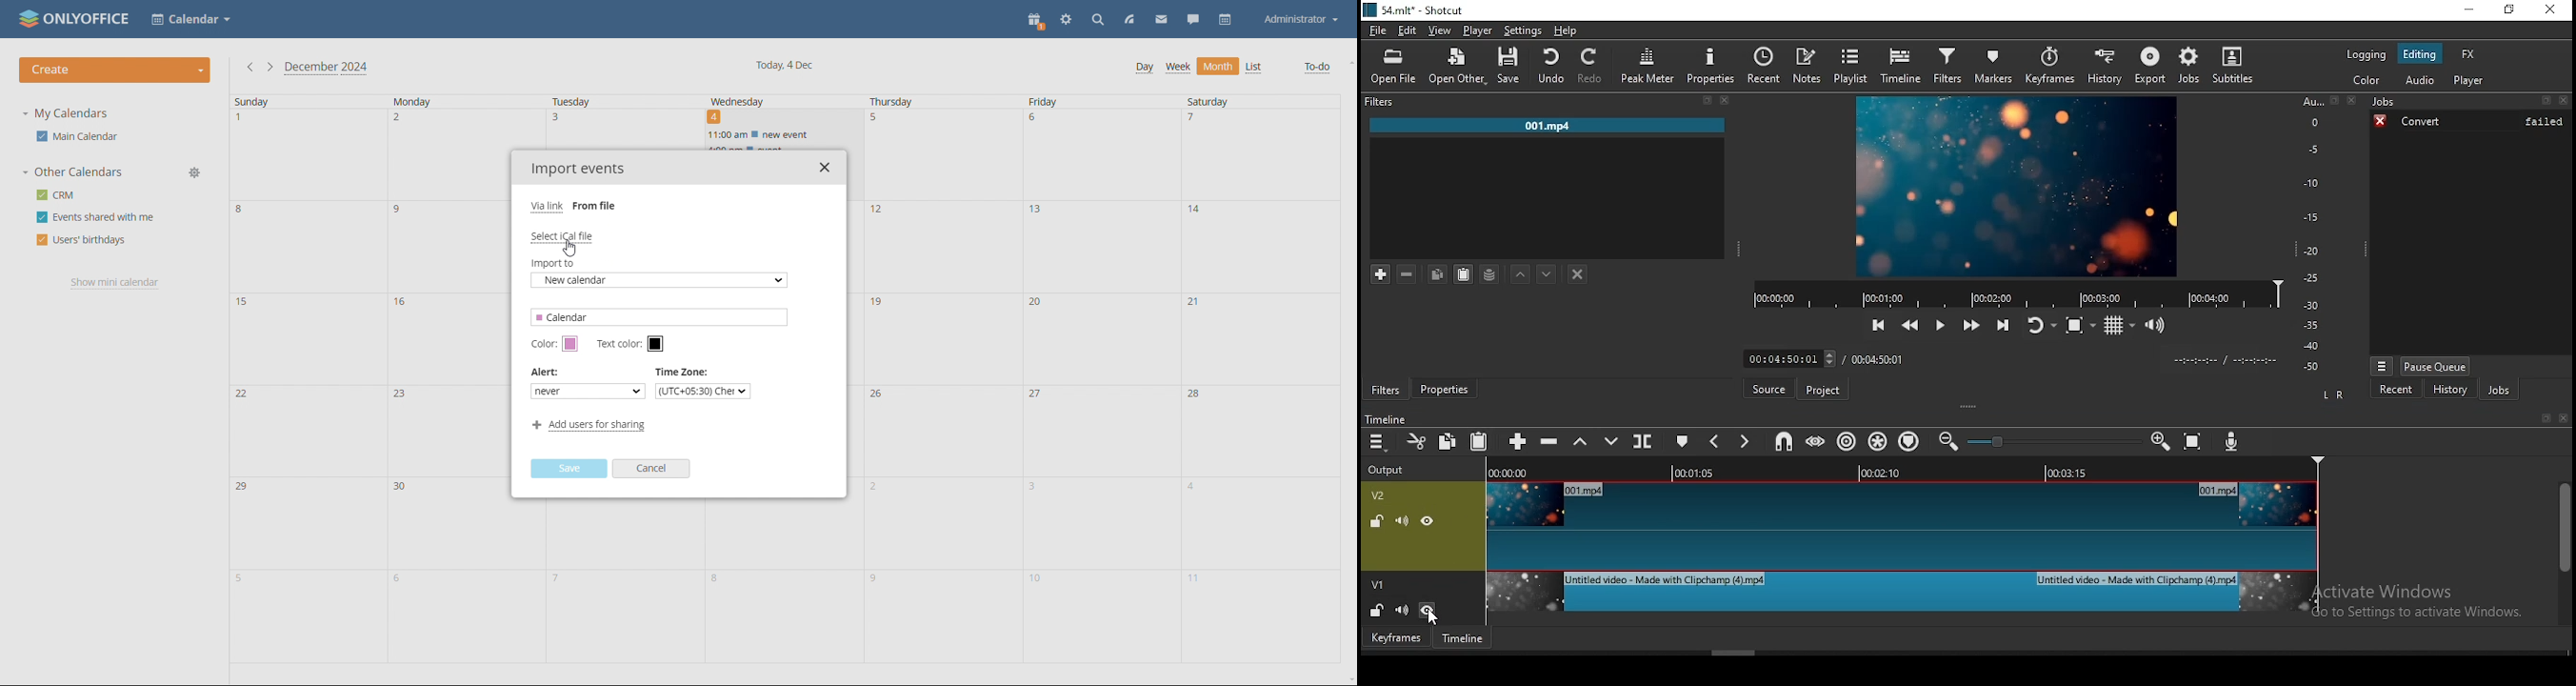  I want to click on time zone:, so click(684, 371).